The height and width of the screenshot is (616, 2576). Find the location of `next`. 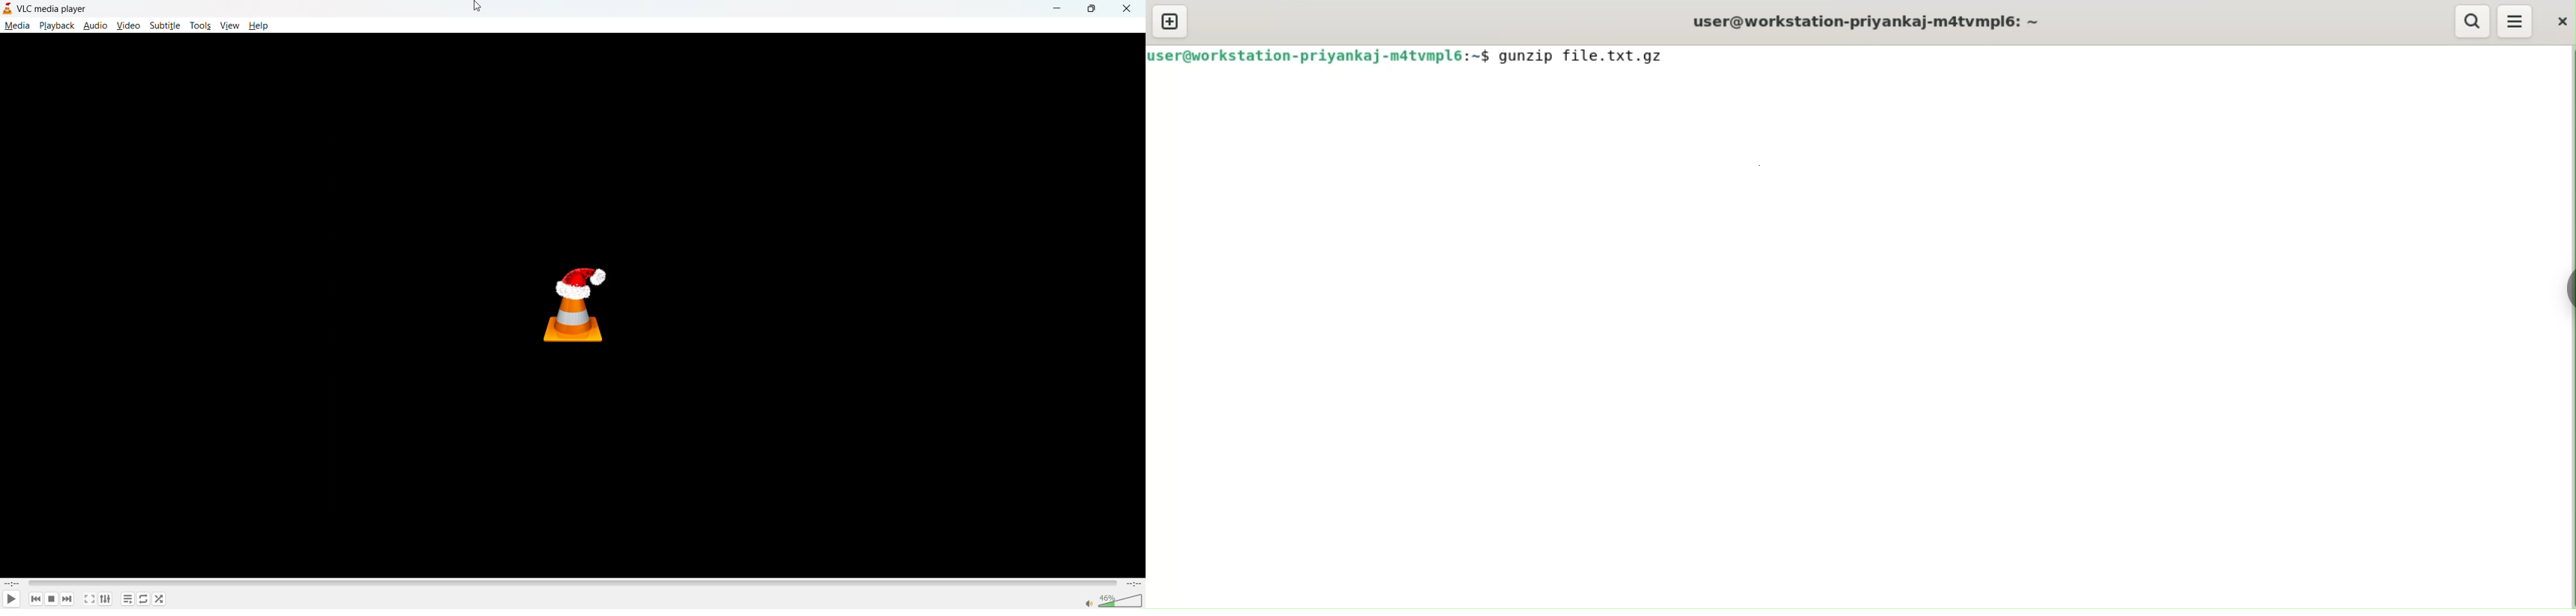

next is located at coordinates (65, 599).